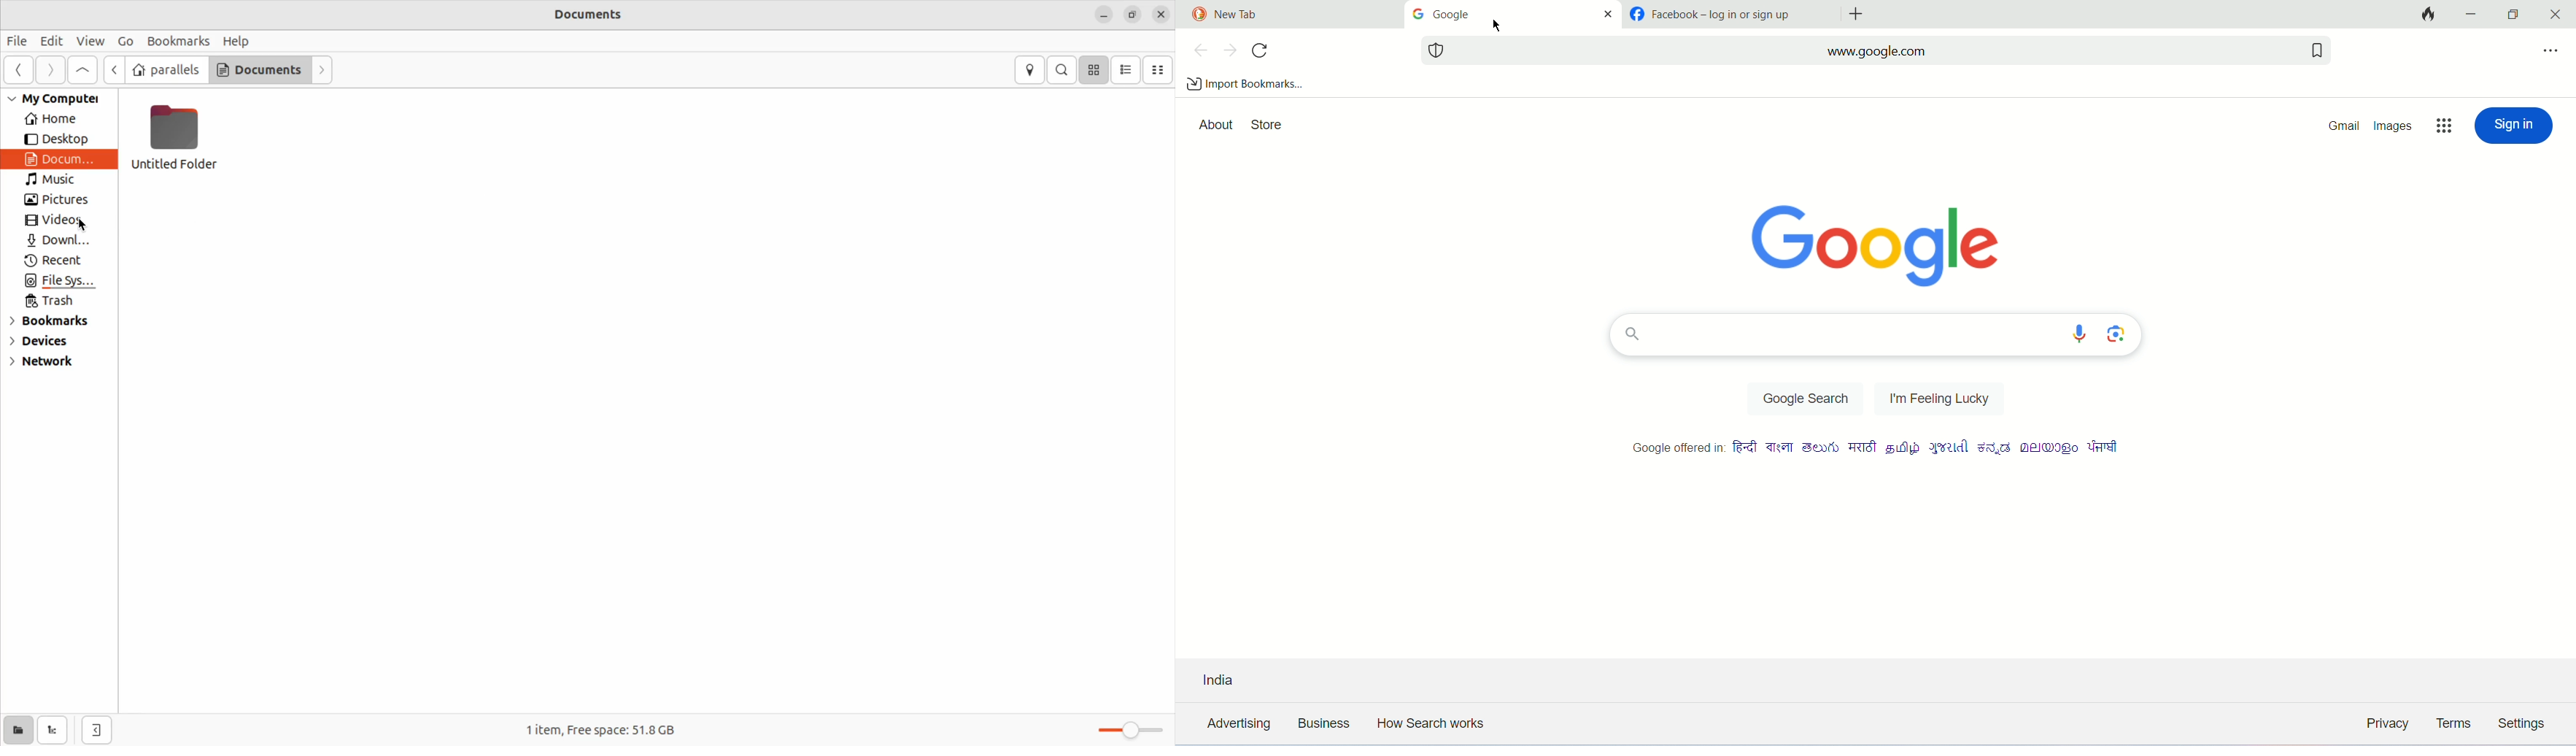 The height and width of the screenshot is (756, 2576). I want to click on cursor, so click(85, 227).